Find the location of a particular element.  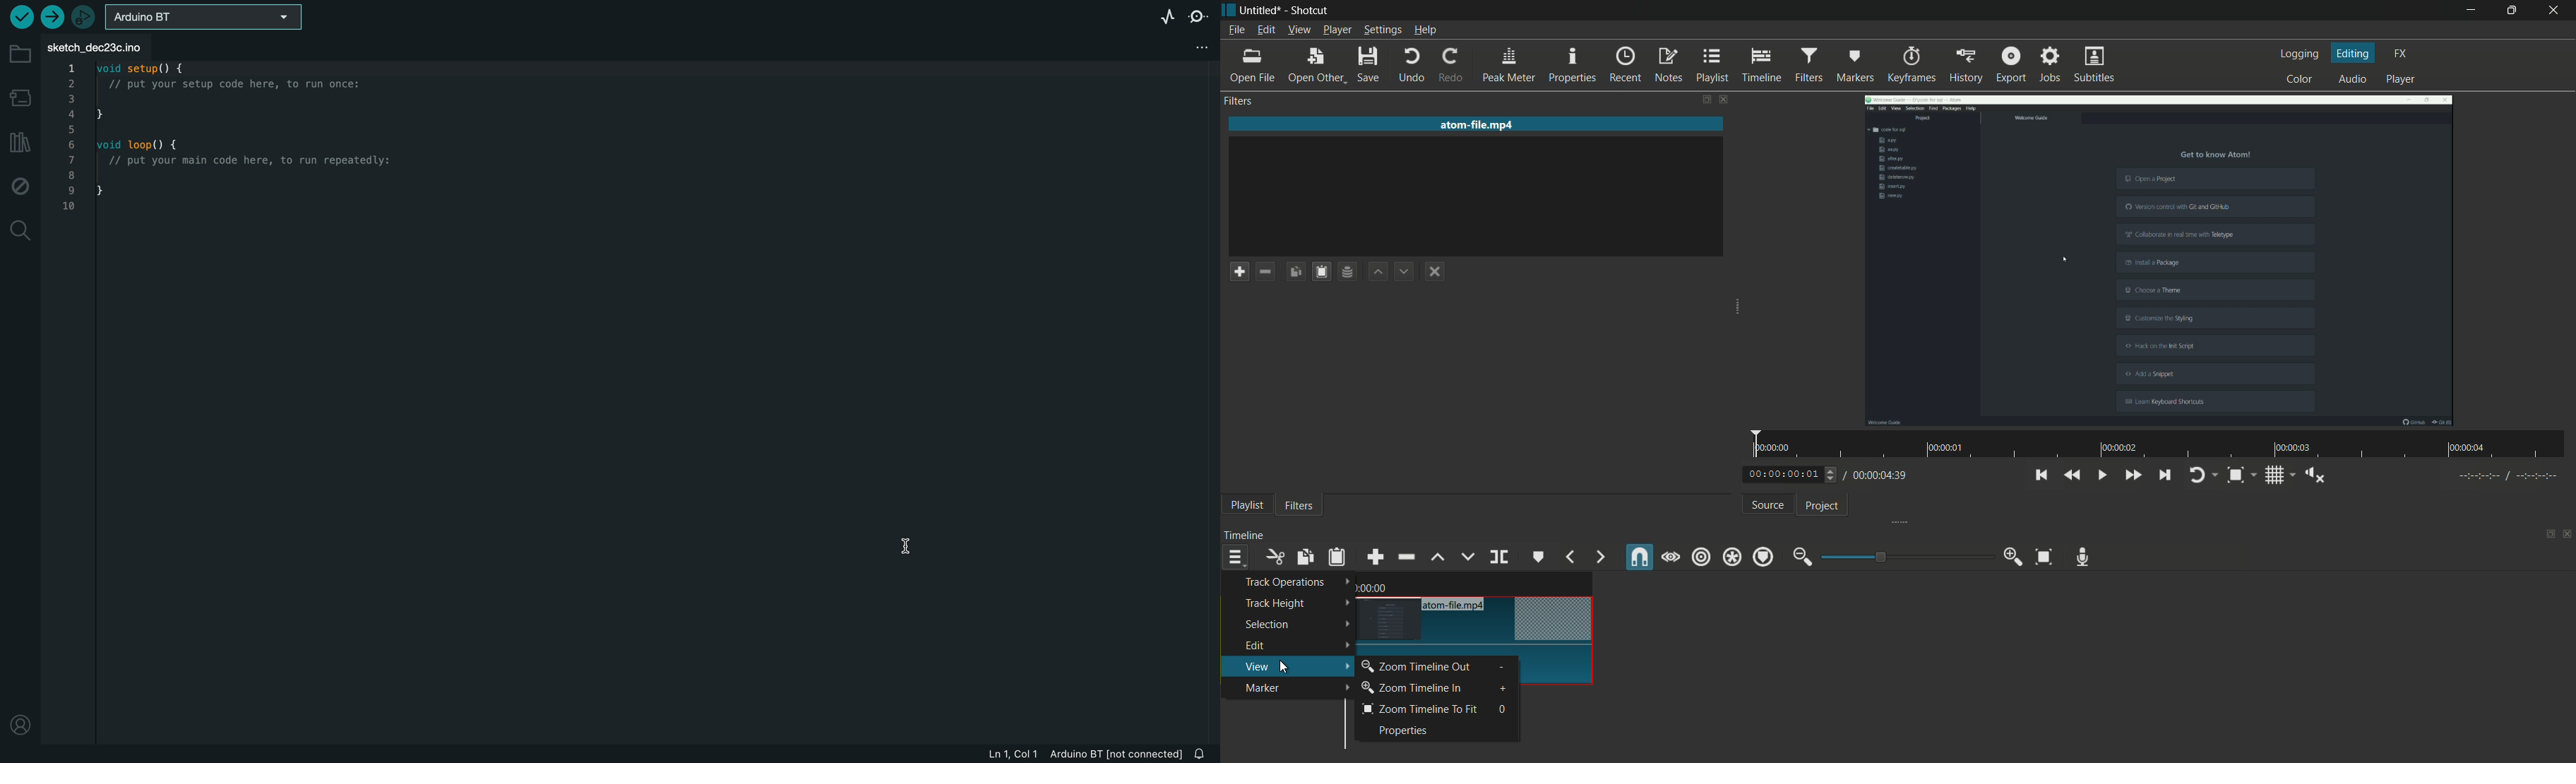

playlist is located at coordinates (1247, 505).